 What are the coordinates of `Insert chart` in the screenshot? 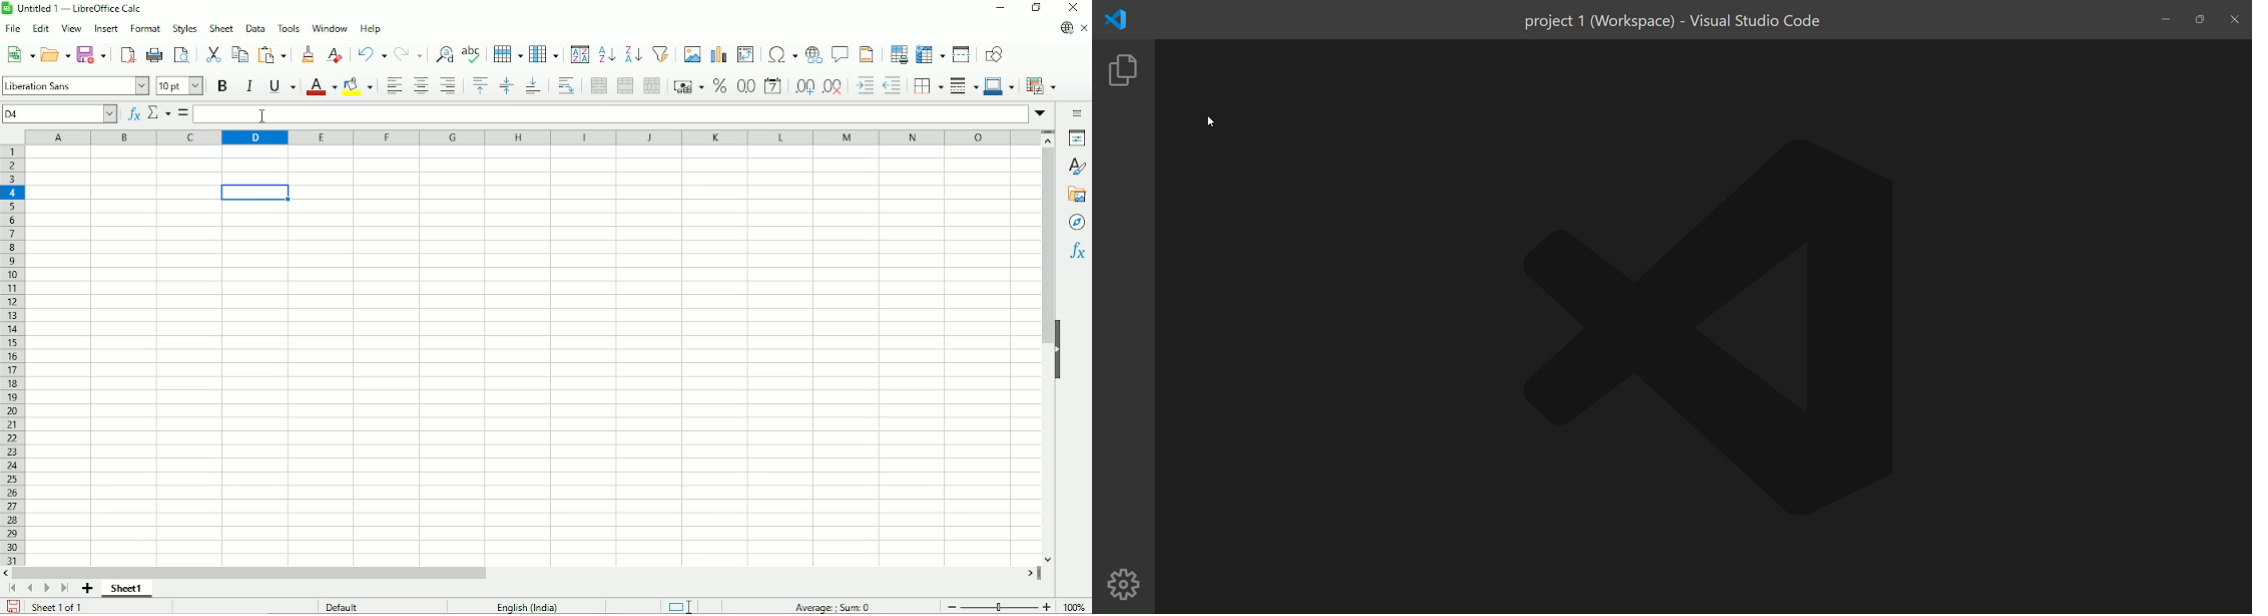 It's located at (719, 54).